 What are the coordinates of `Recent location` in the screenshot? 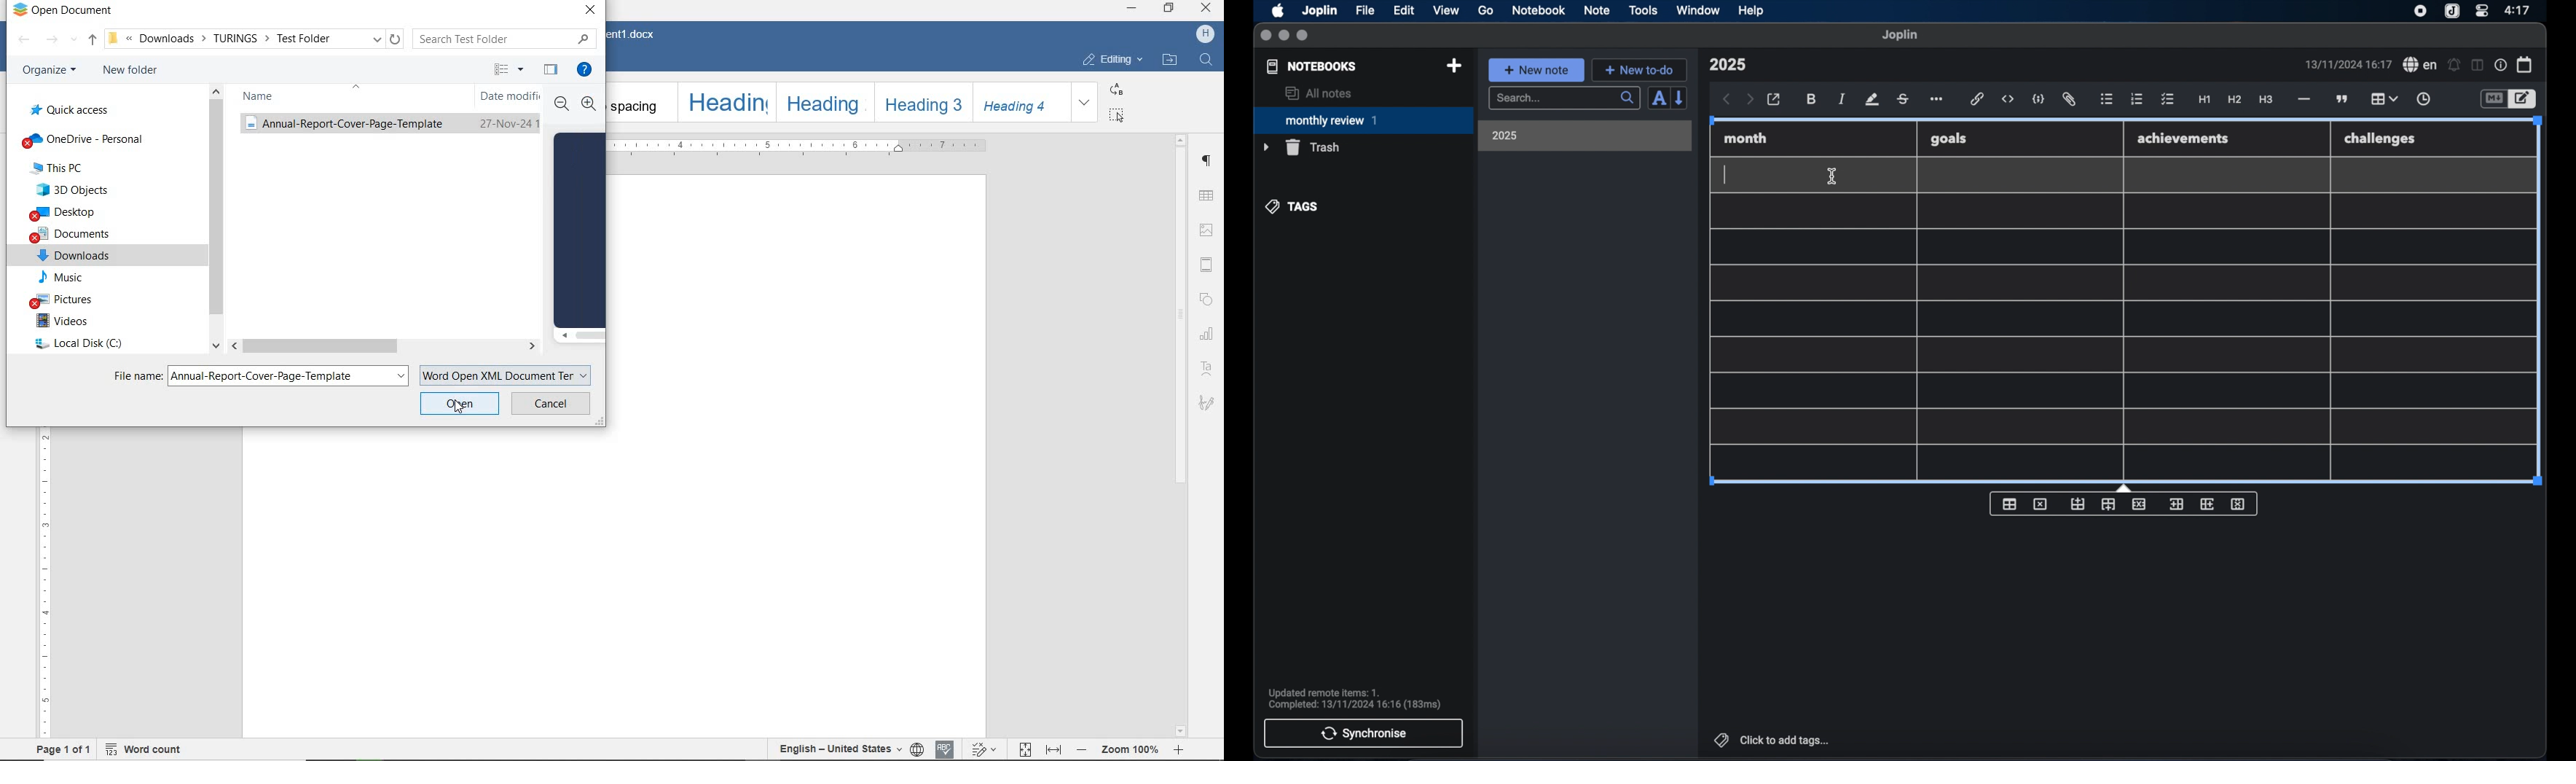 It's located at (75, 42).